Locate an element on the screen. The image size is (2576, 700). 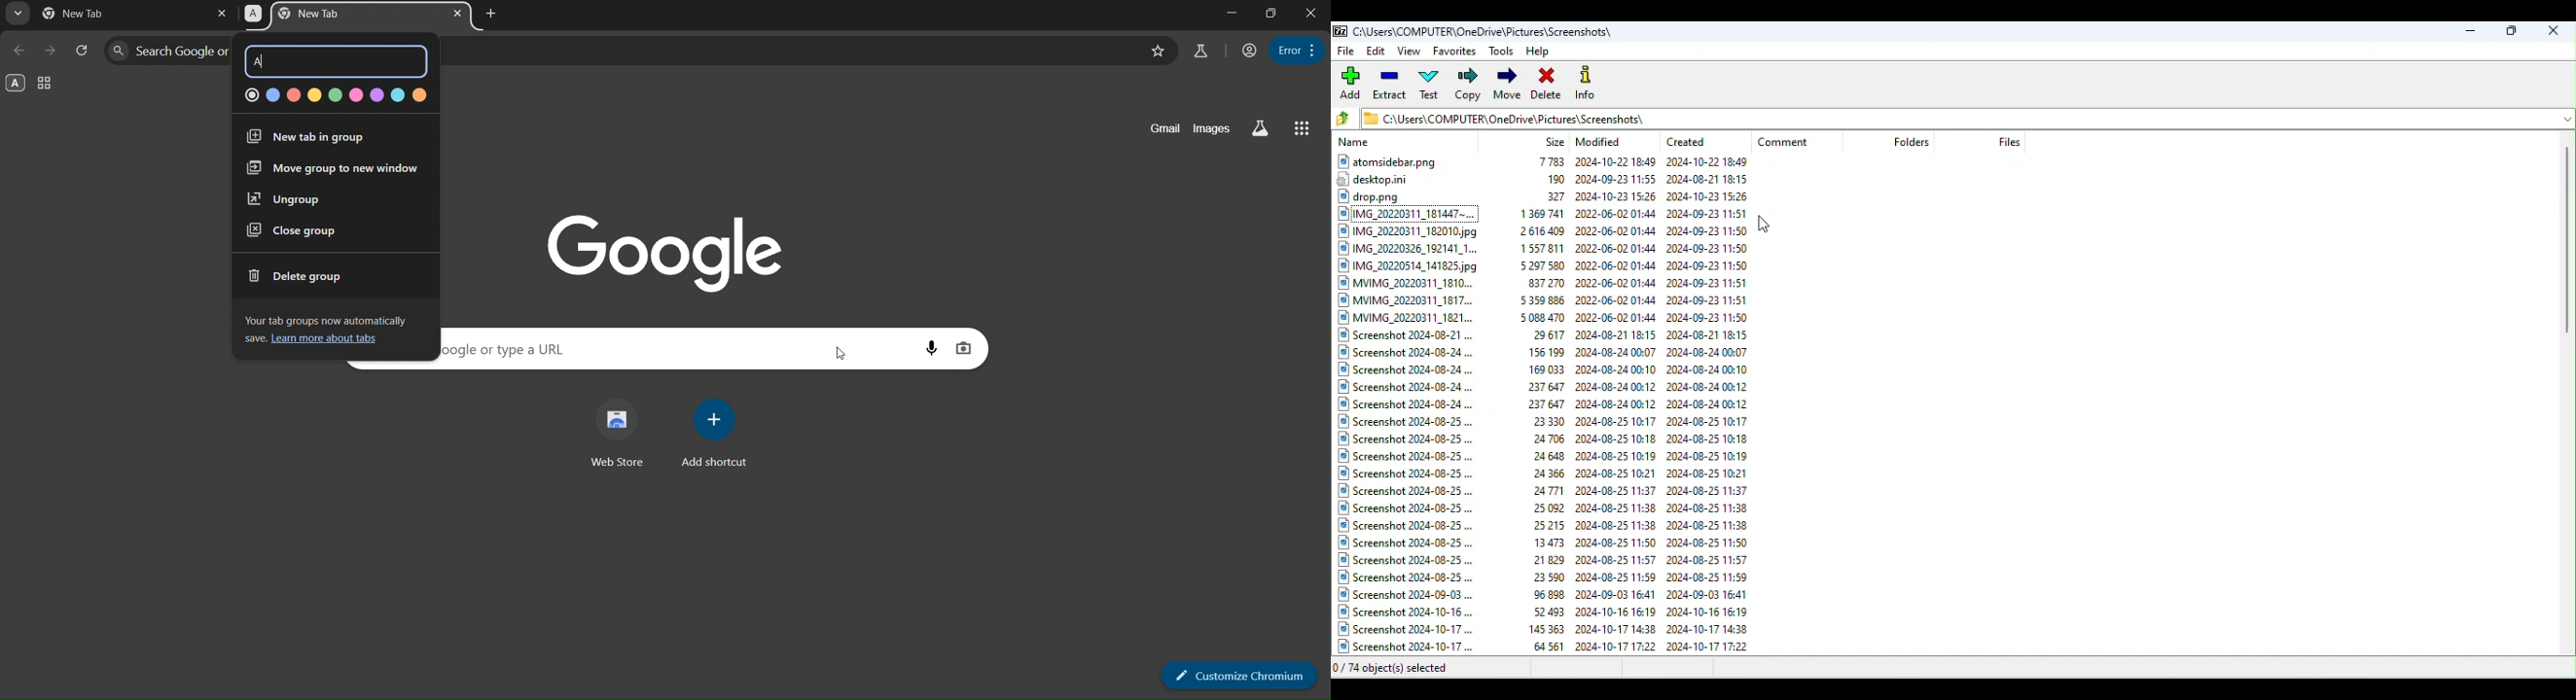
add shortcut is located at coordinates (716, 435).